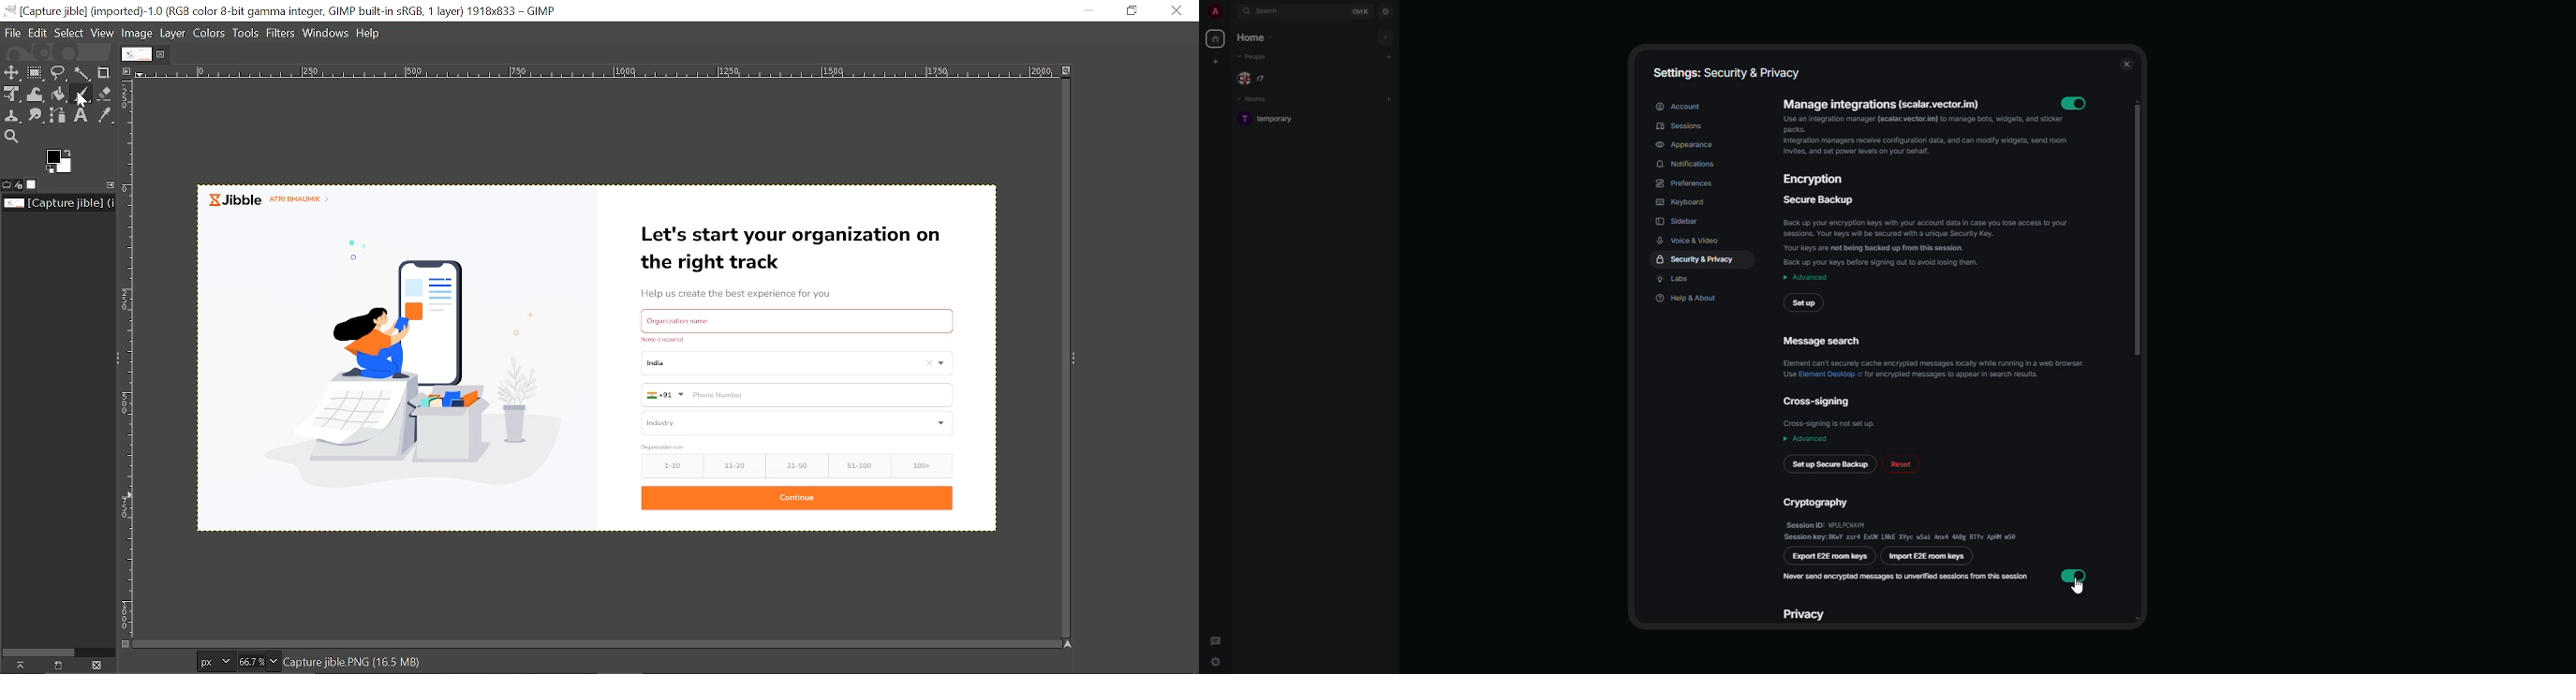  I want to click on home, so click(1256, 37).